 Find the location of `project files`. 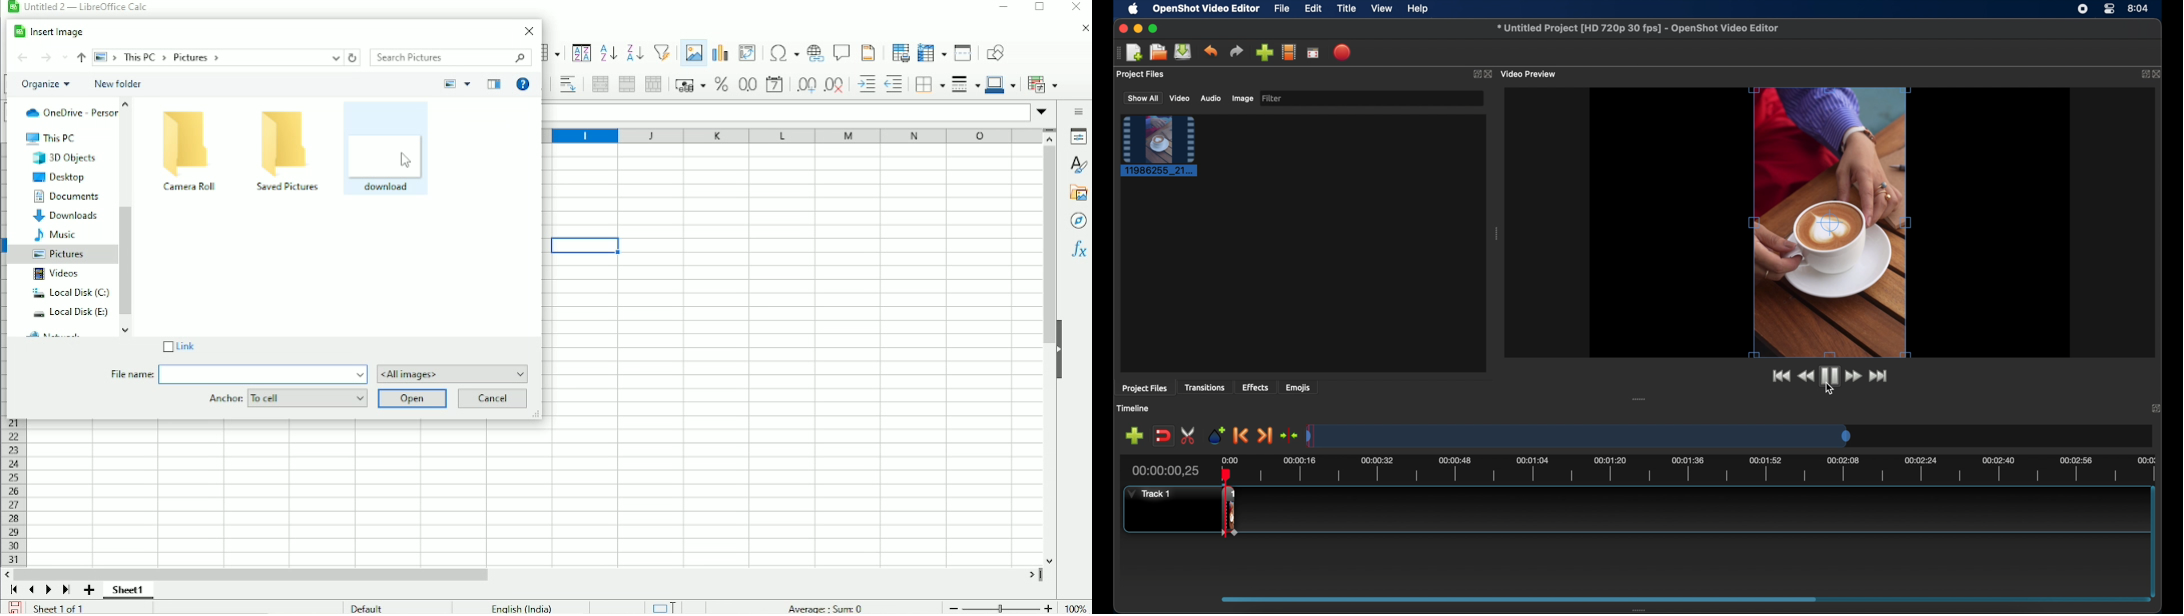

project files is located at coordinates (1145, 389).